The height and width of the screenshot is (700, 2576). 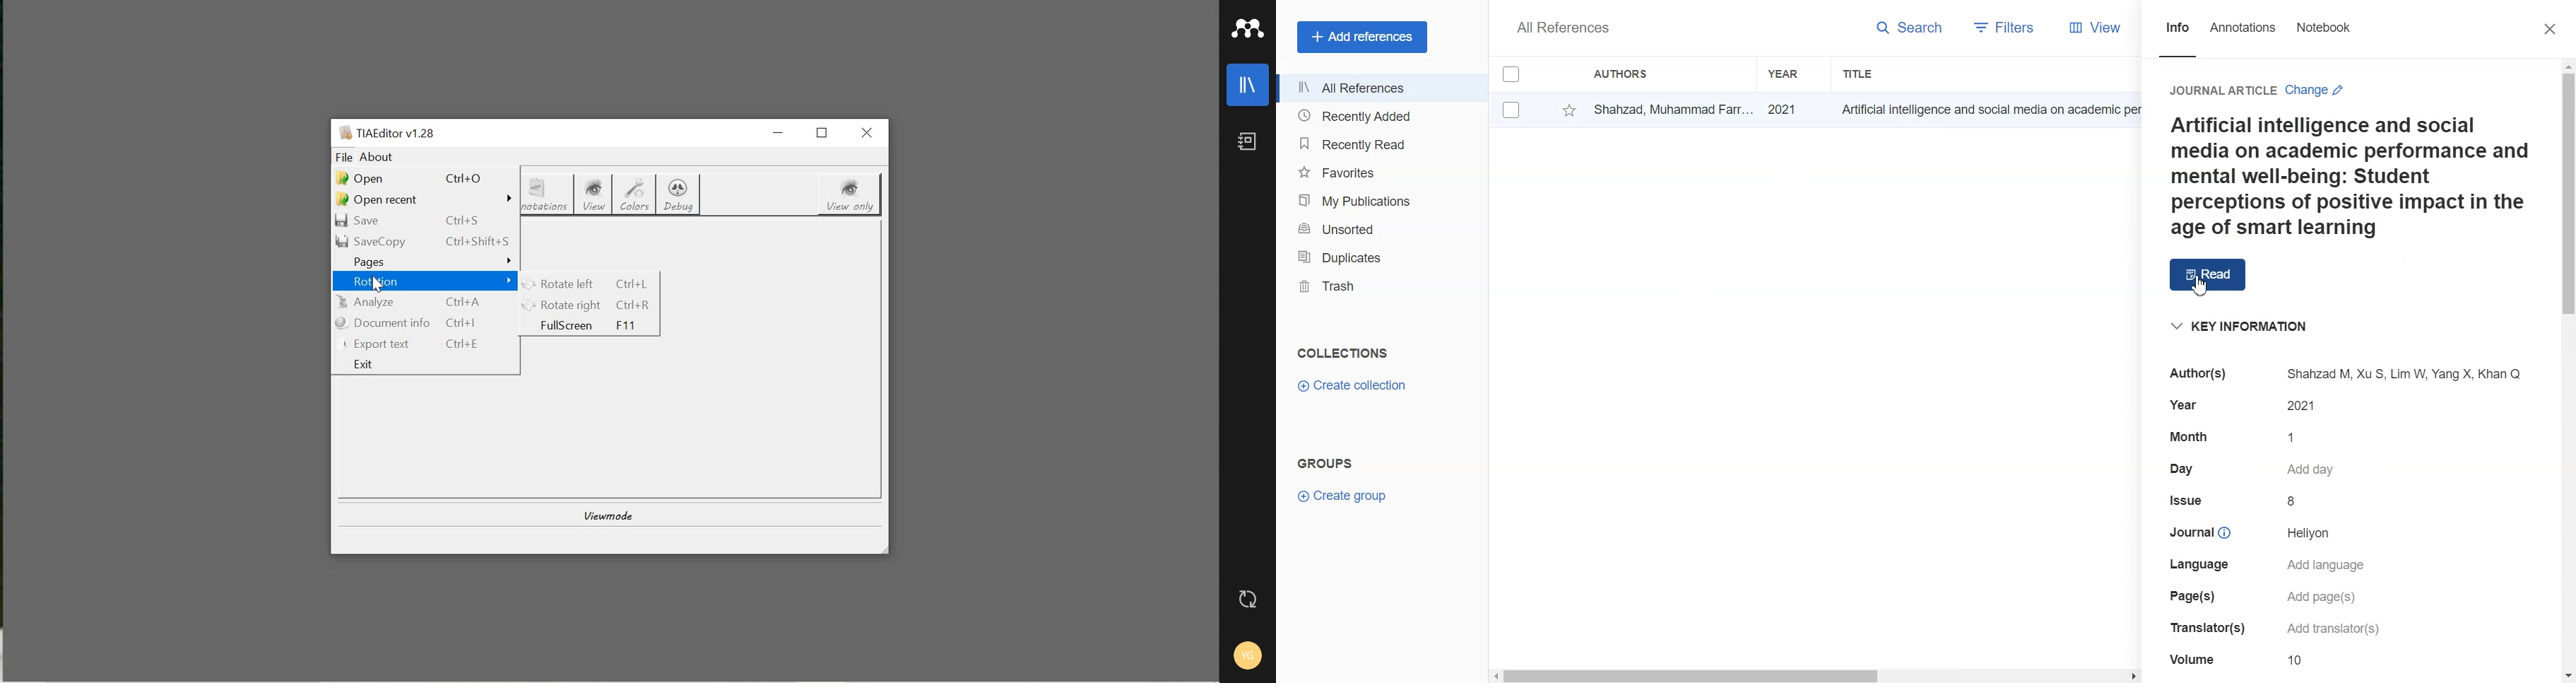 I want to click on Trash, so click(x=1380, y=288).